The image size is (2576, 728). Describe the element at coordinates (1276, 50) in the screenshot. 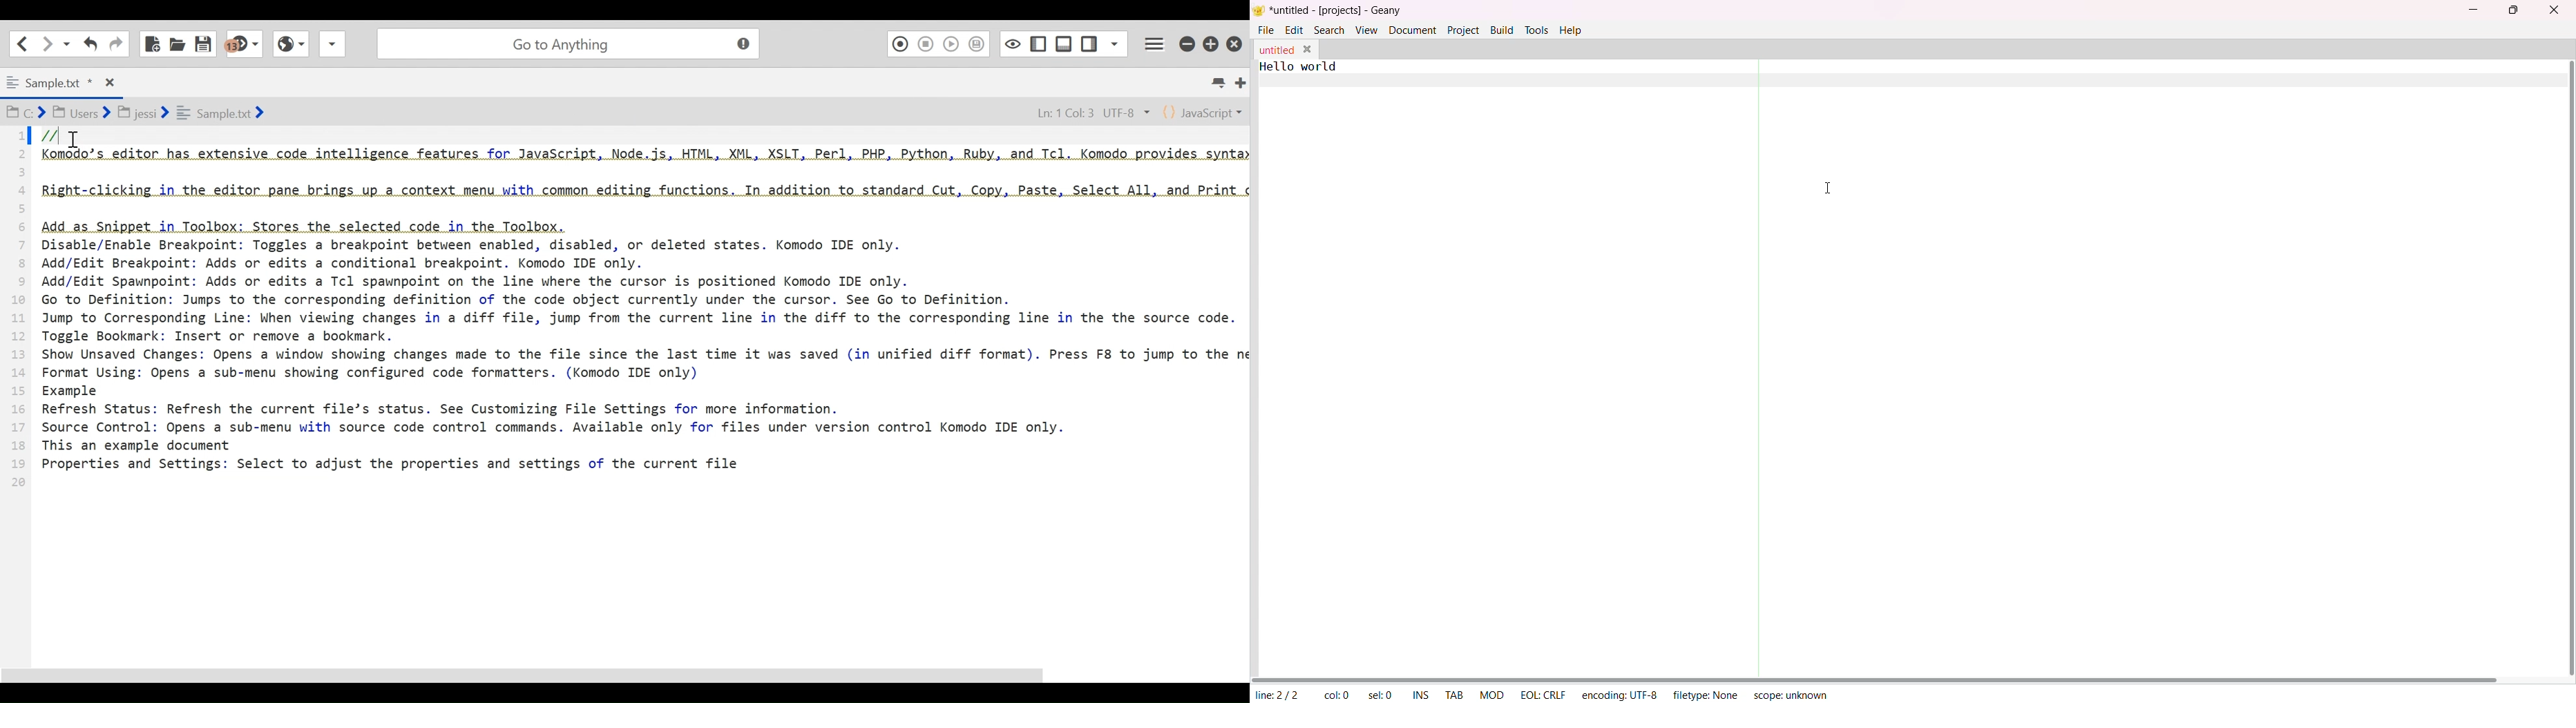

I see `tab name` at that location.